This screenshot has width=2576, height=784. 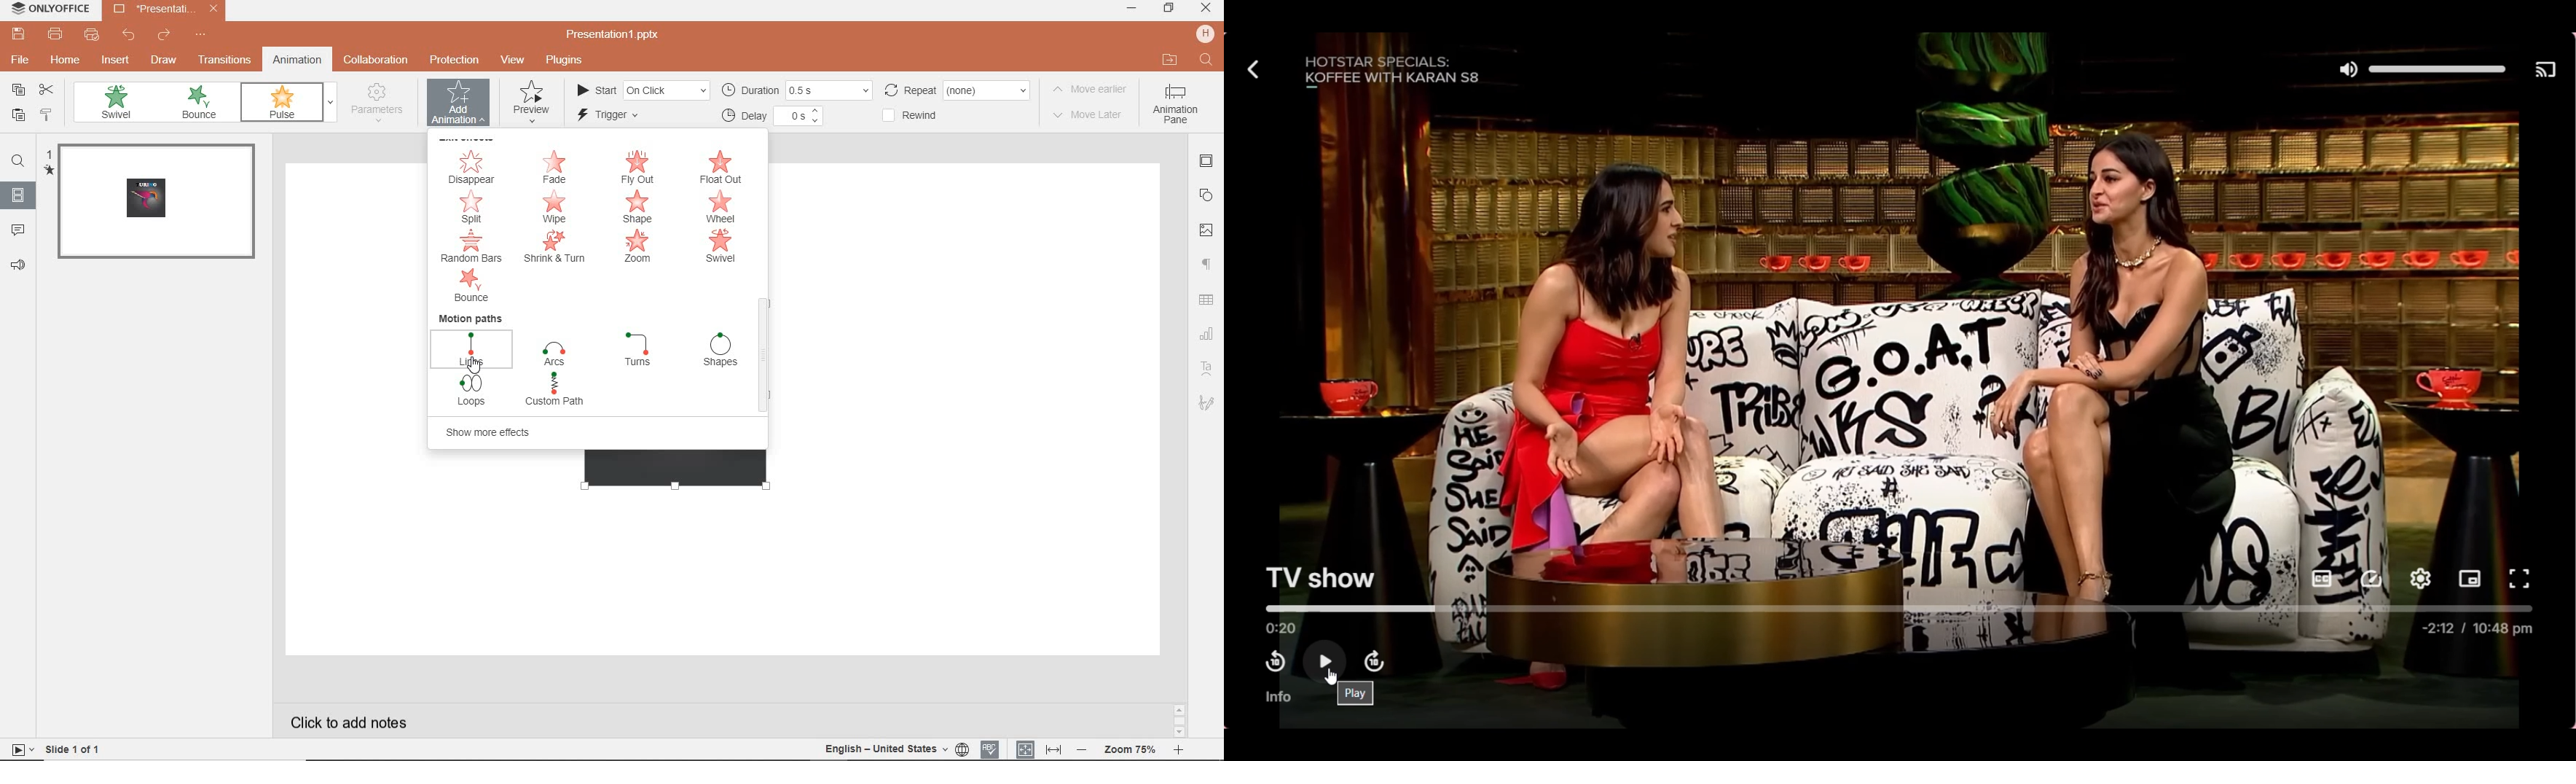 I want to click on slide 1, so click(x=154, y=203).